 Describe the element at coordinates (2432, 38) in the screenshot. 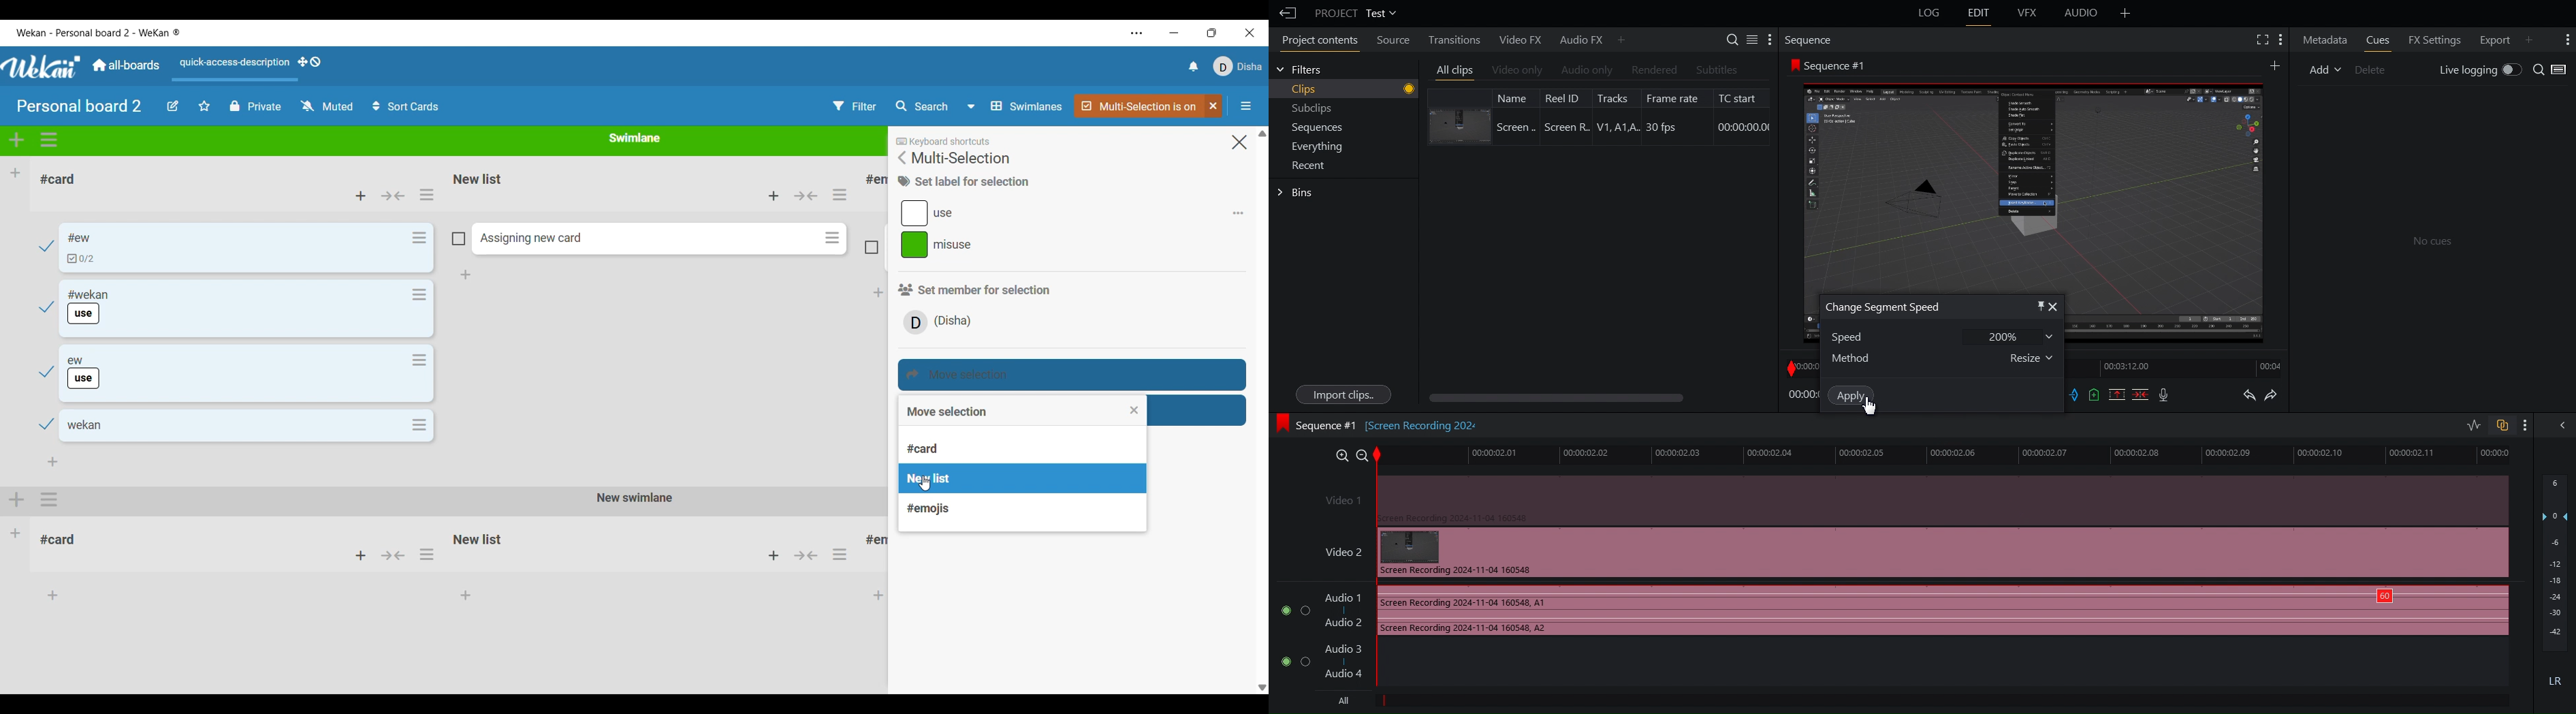

I see `FX Settings` at that location.